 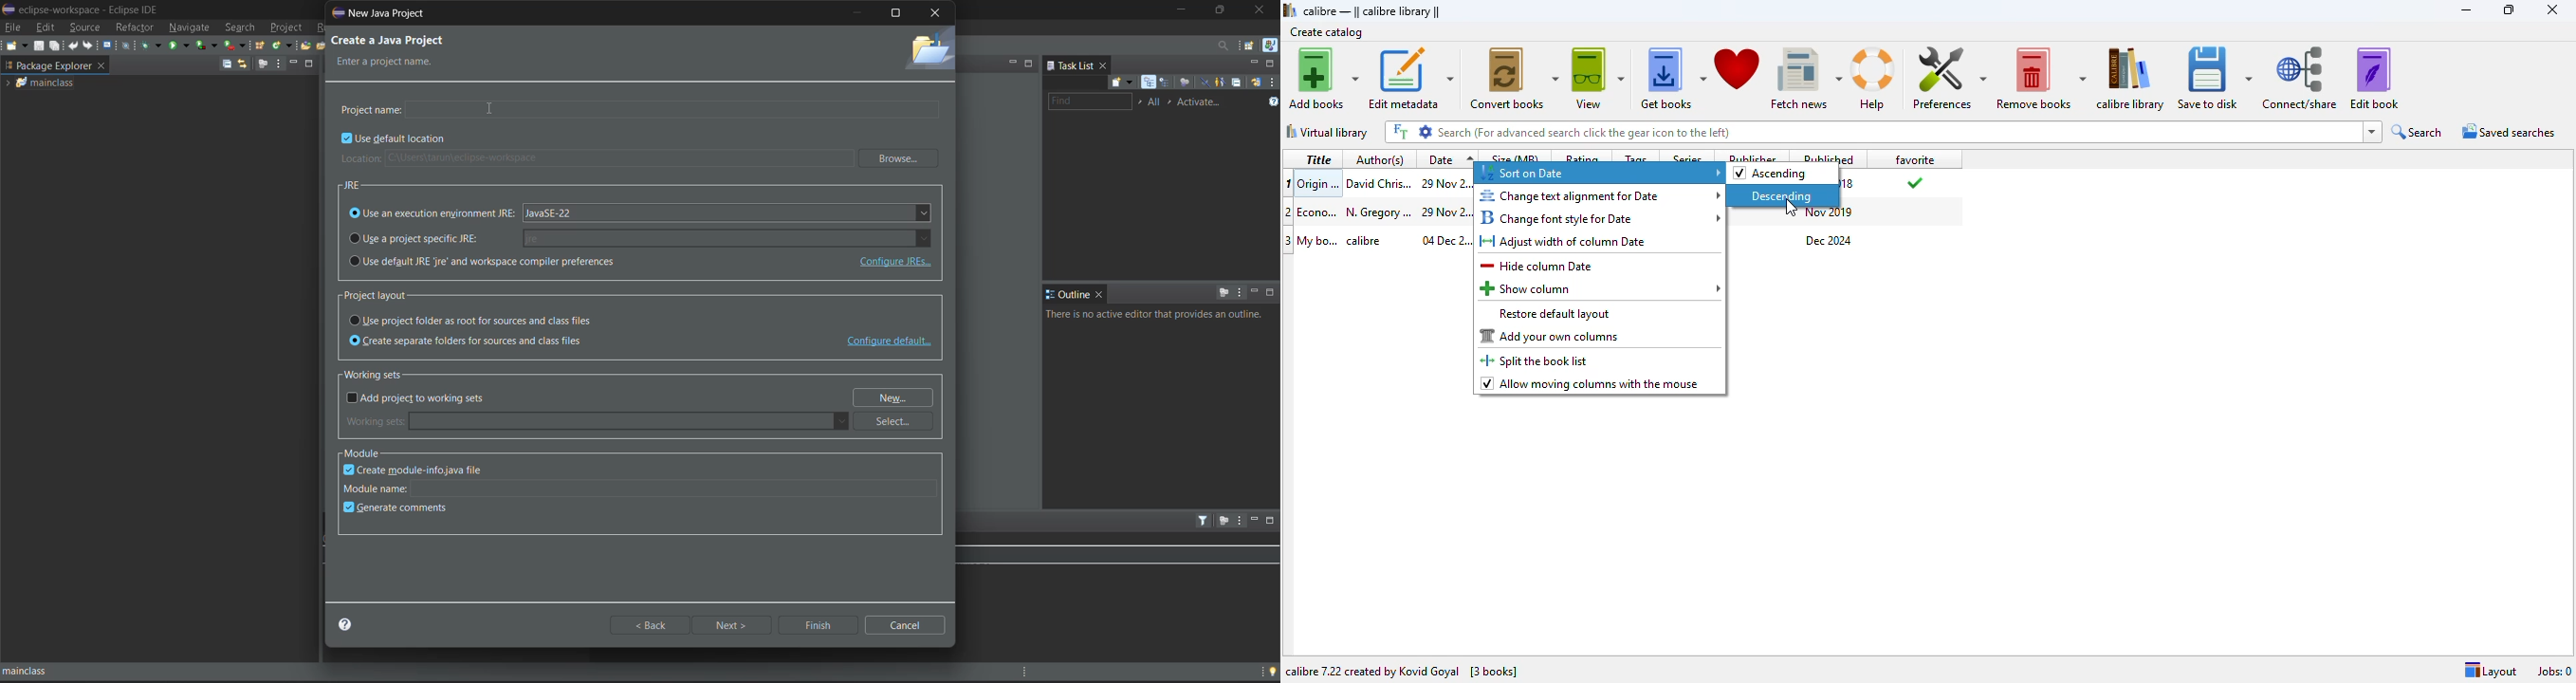 I want to click on series, so click(x=1689, y=157).